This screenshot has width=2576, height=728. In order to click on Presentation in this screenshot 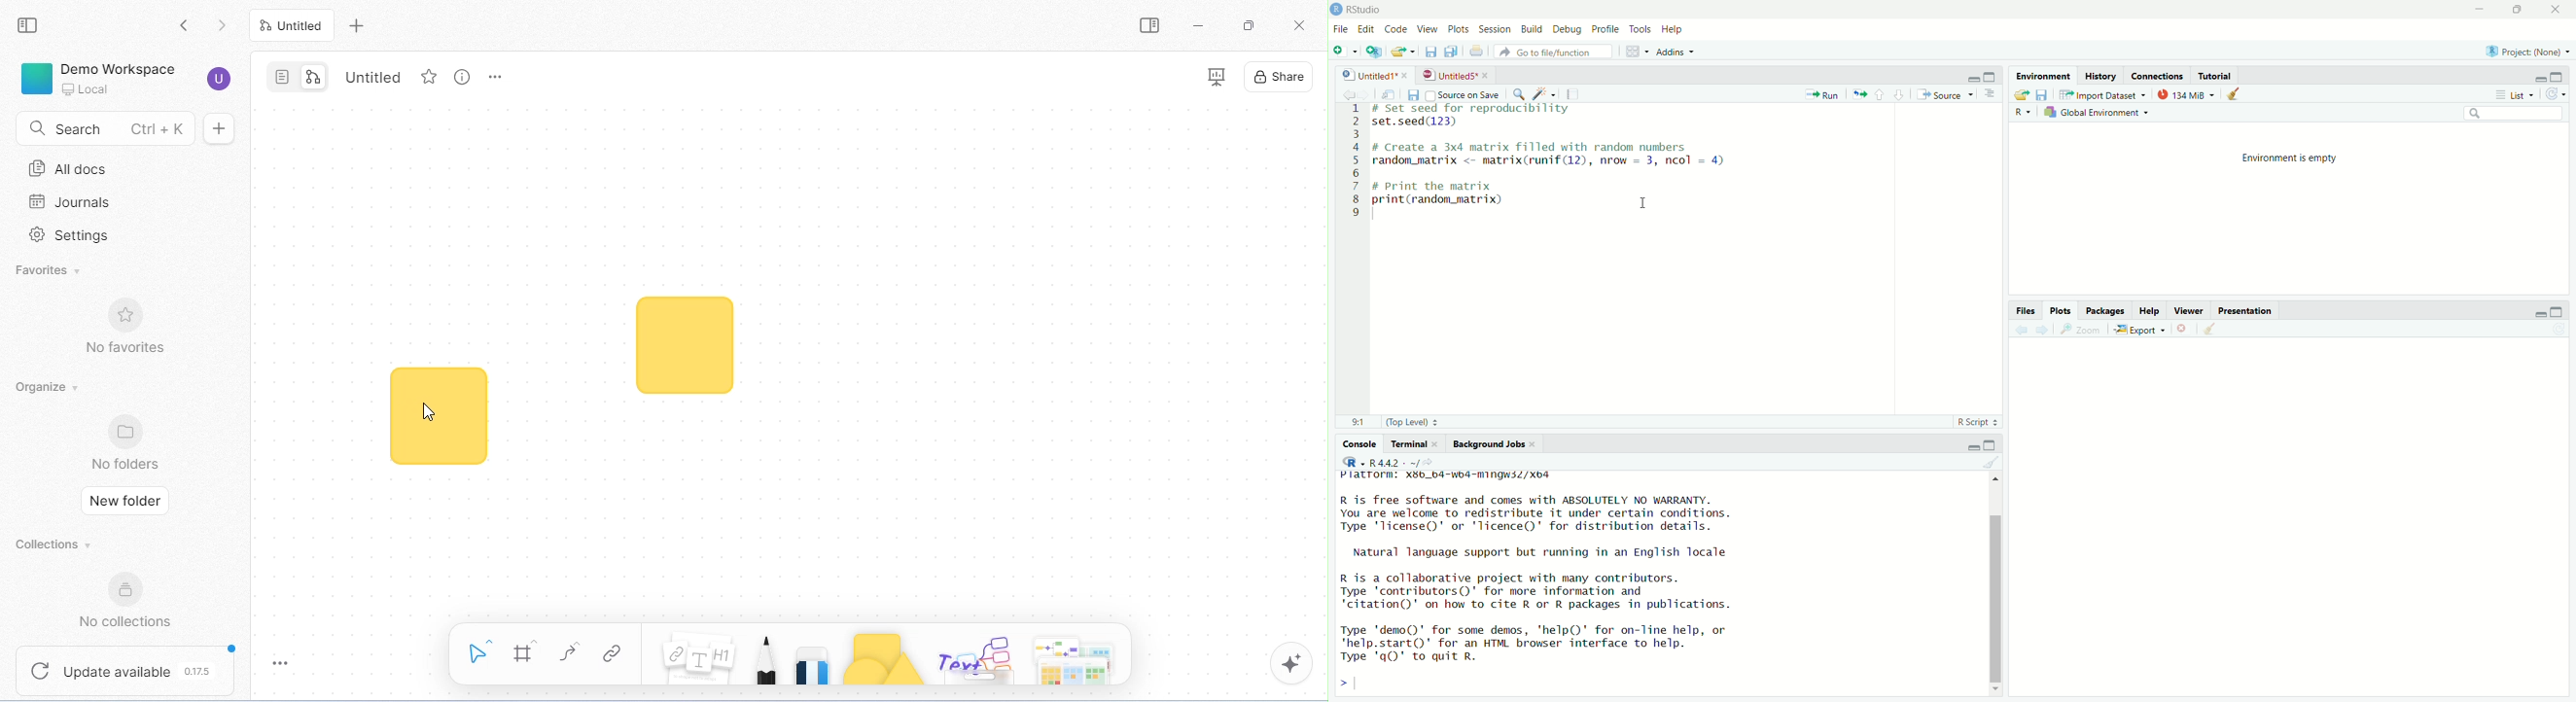, I will do `click(2248, 312)`.